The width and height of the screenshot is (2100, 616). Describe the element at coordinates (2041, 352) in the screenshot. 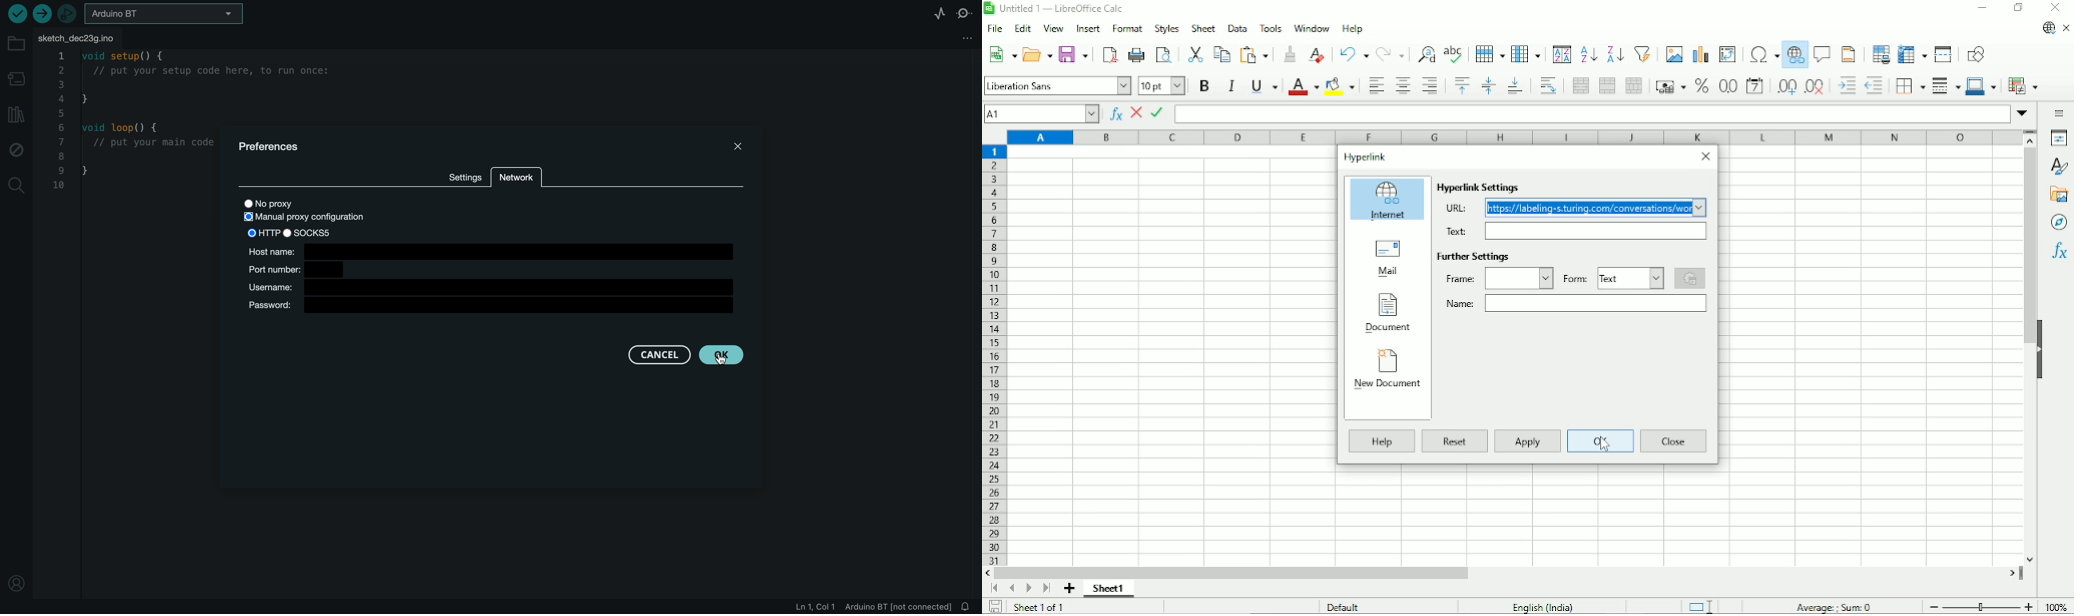

I see `Hide` at that location.